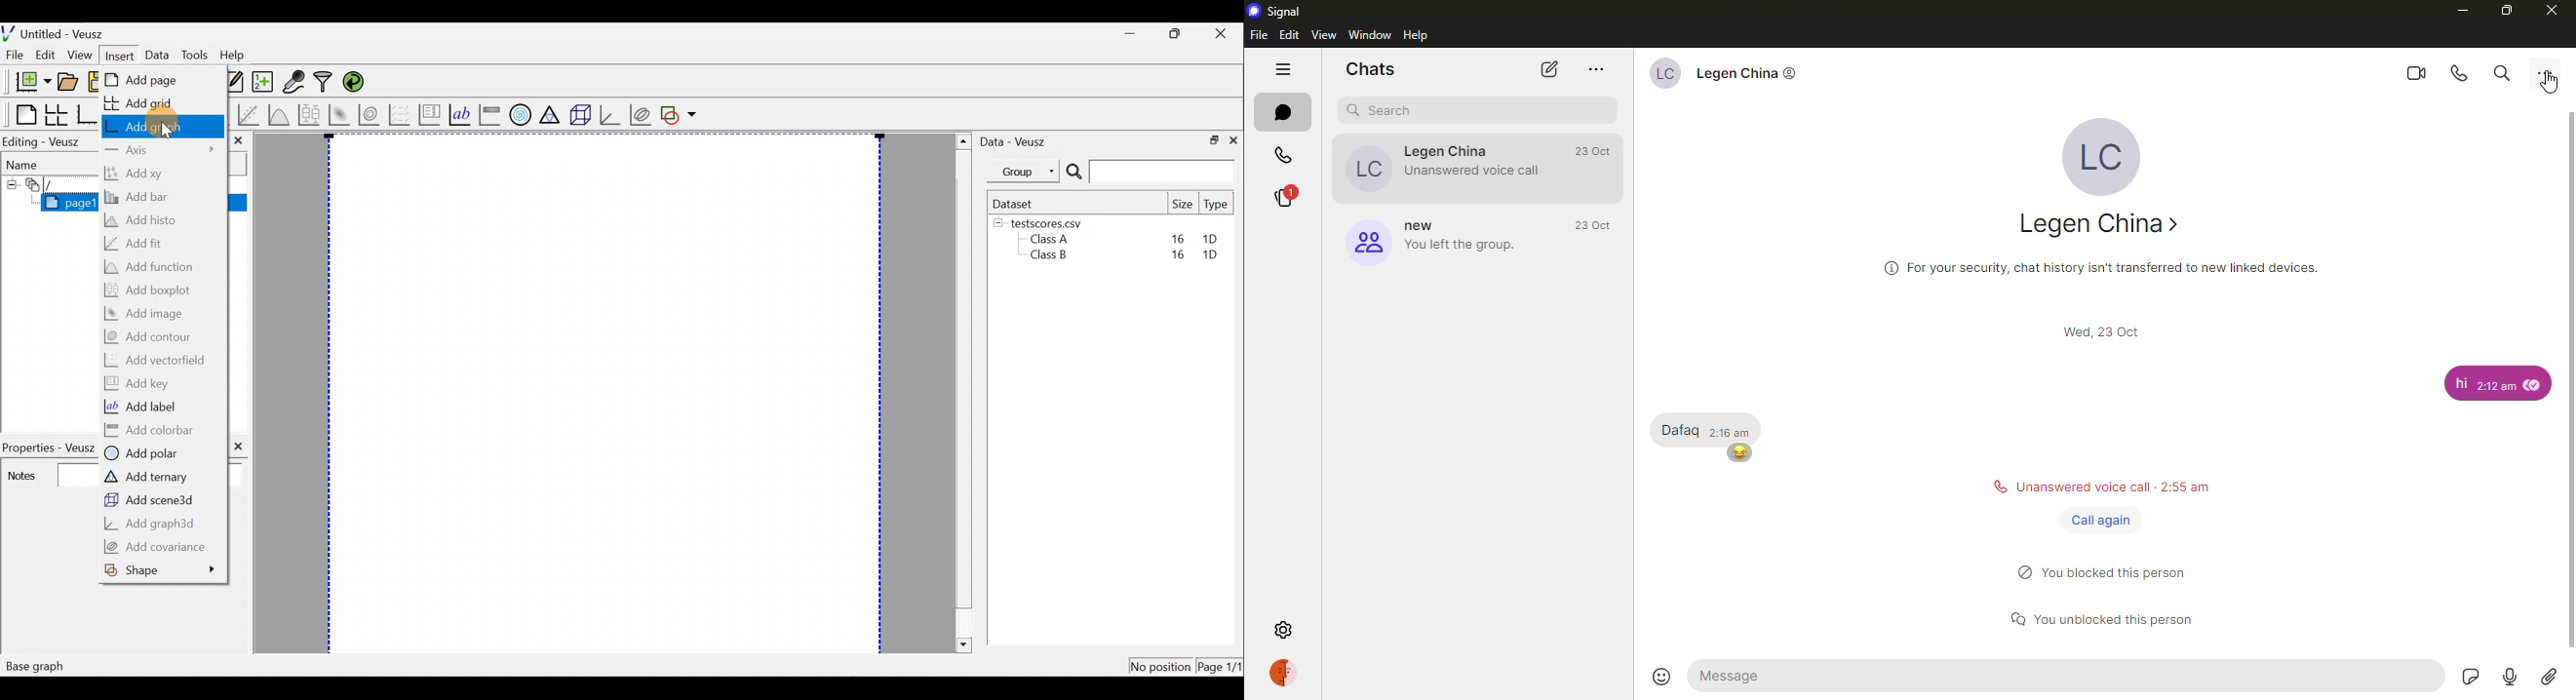  What do you see at coordinates (1286, 197) in the screenshot?
I see `stories` at bounding box center [1286, 197].